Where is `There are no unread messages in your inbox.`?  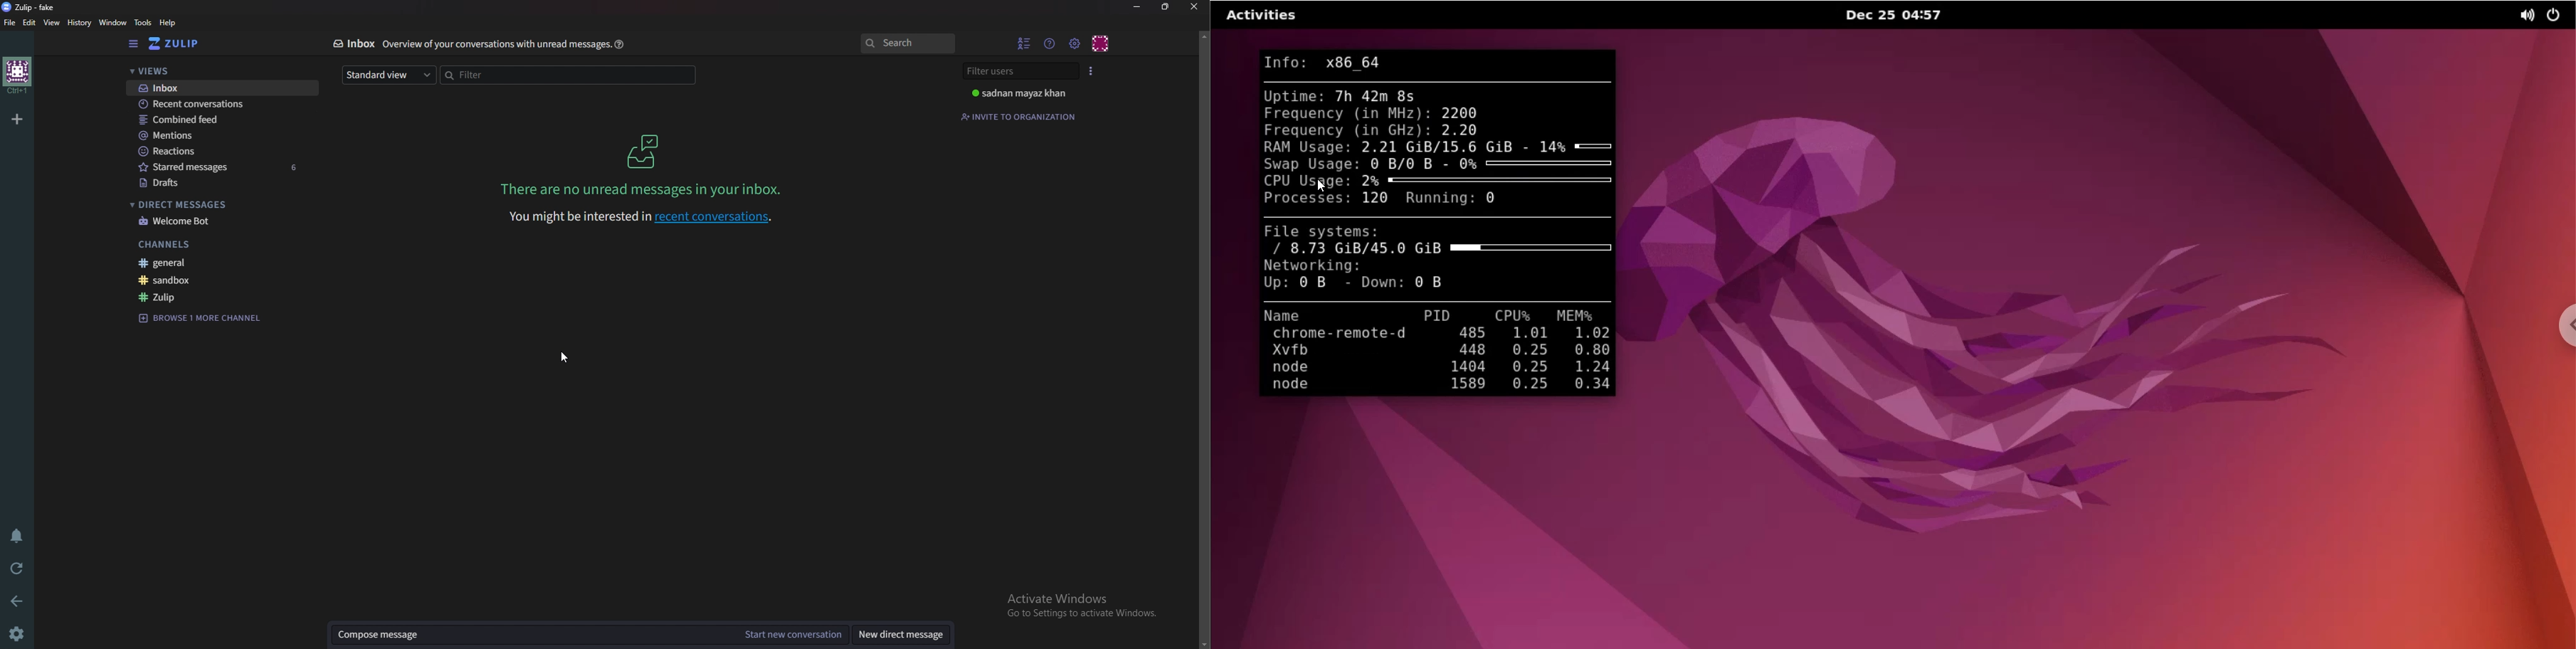
There are no unread messages in your inbox. is located at coordinates (641, 188).